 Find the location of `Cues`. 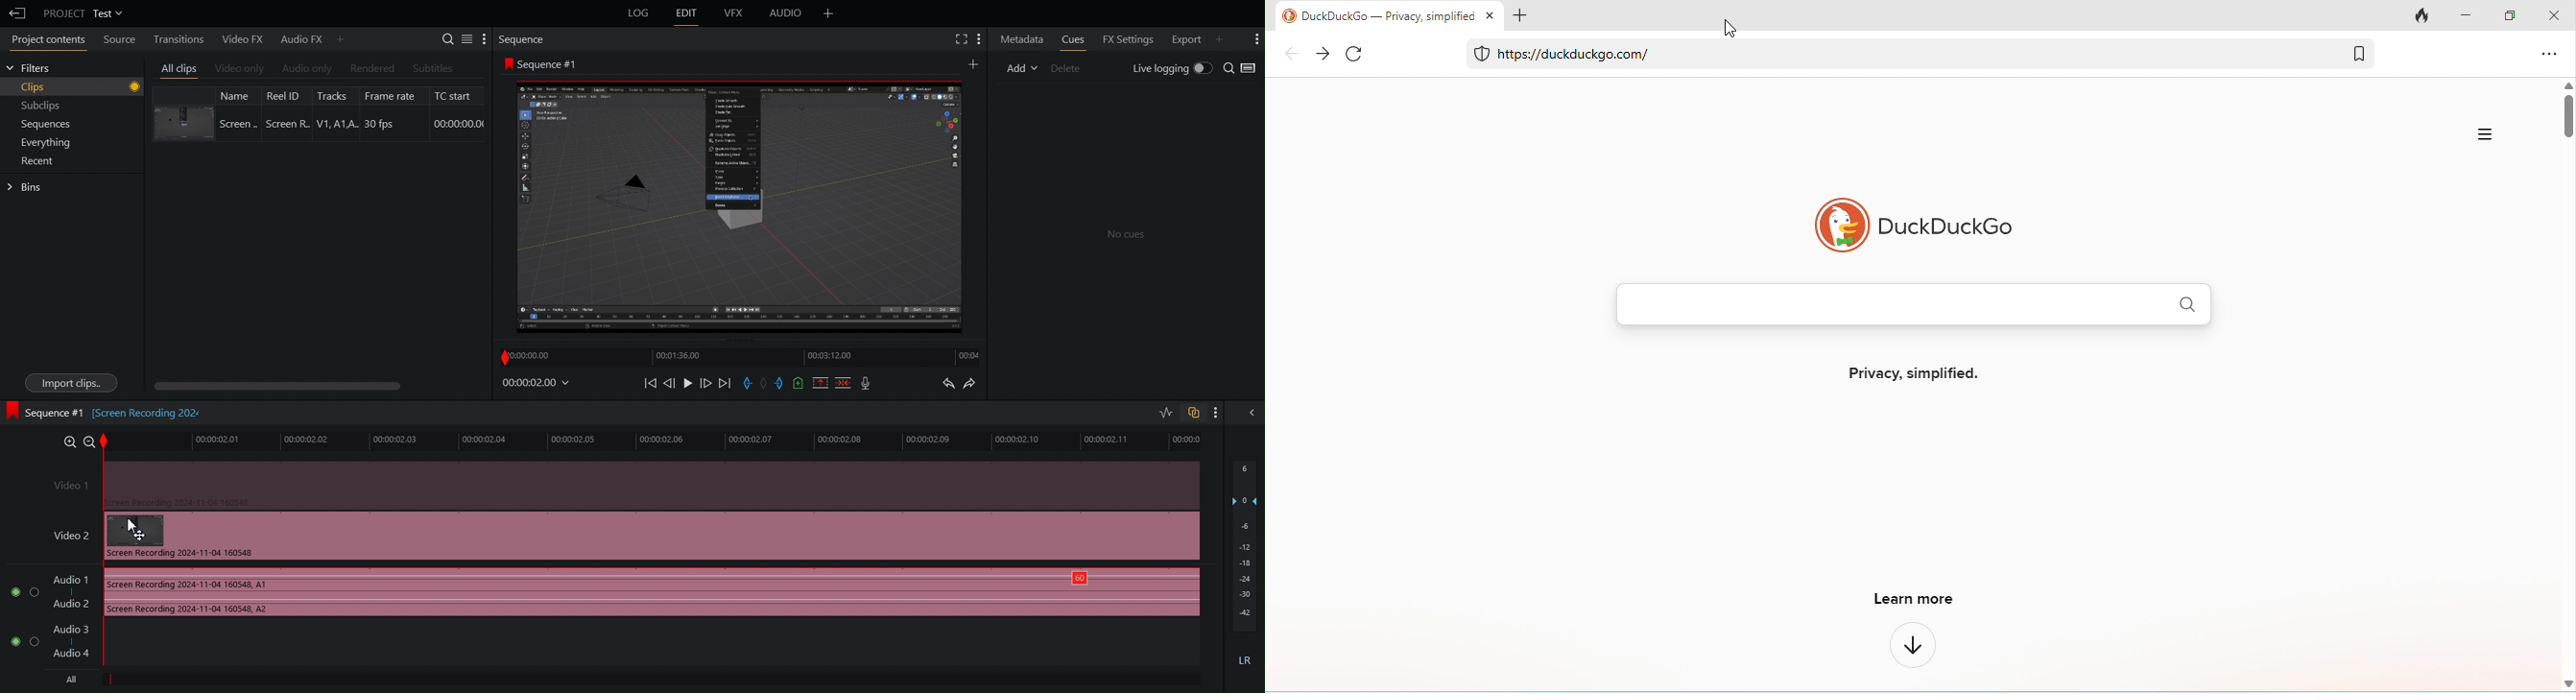

Cues is located at coordinates (1073, 40).